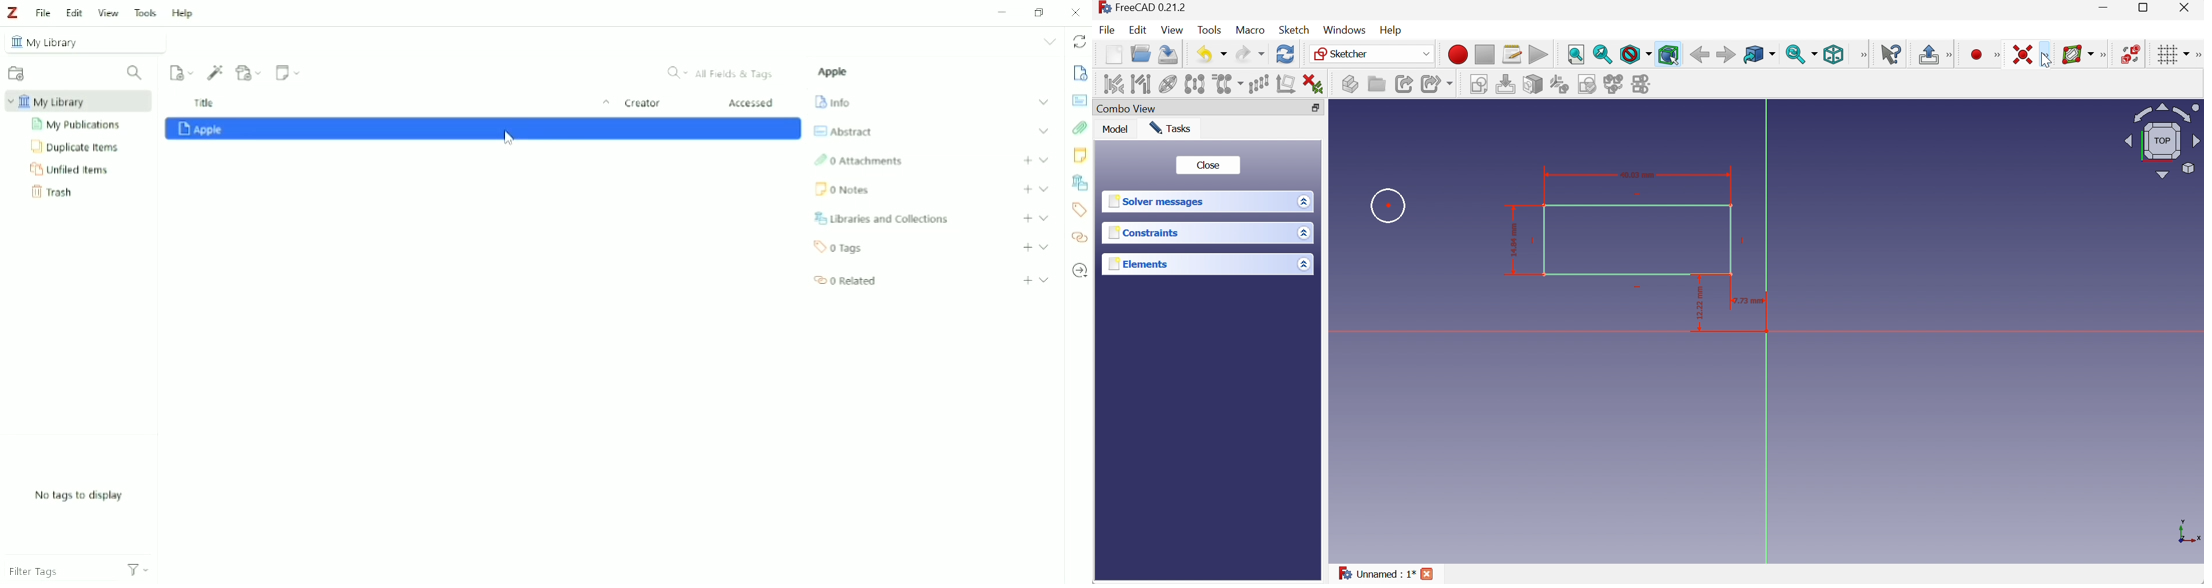 The height and width of the screenshot is (588, 2212). I want to click on [Show/hide B-spline information layer], so click(2078, 54).